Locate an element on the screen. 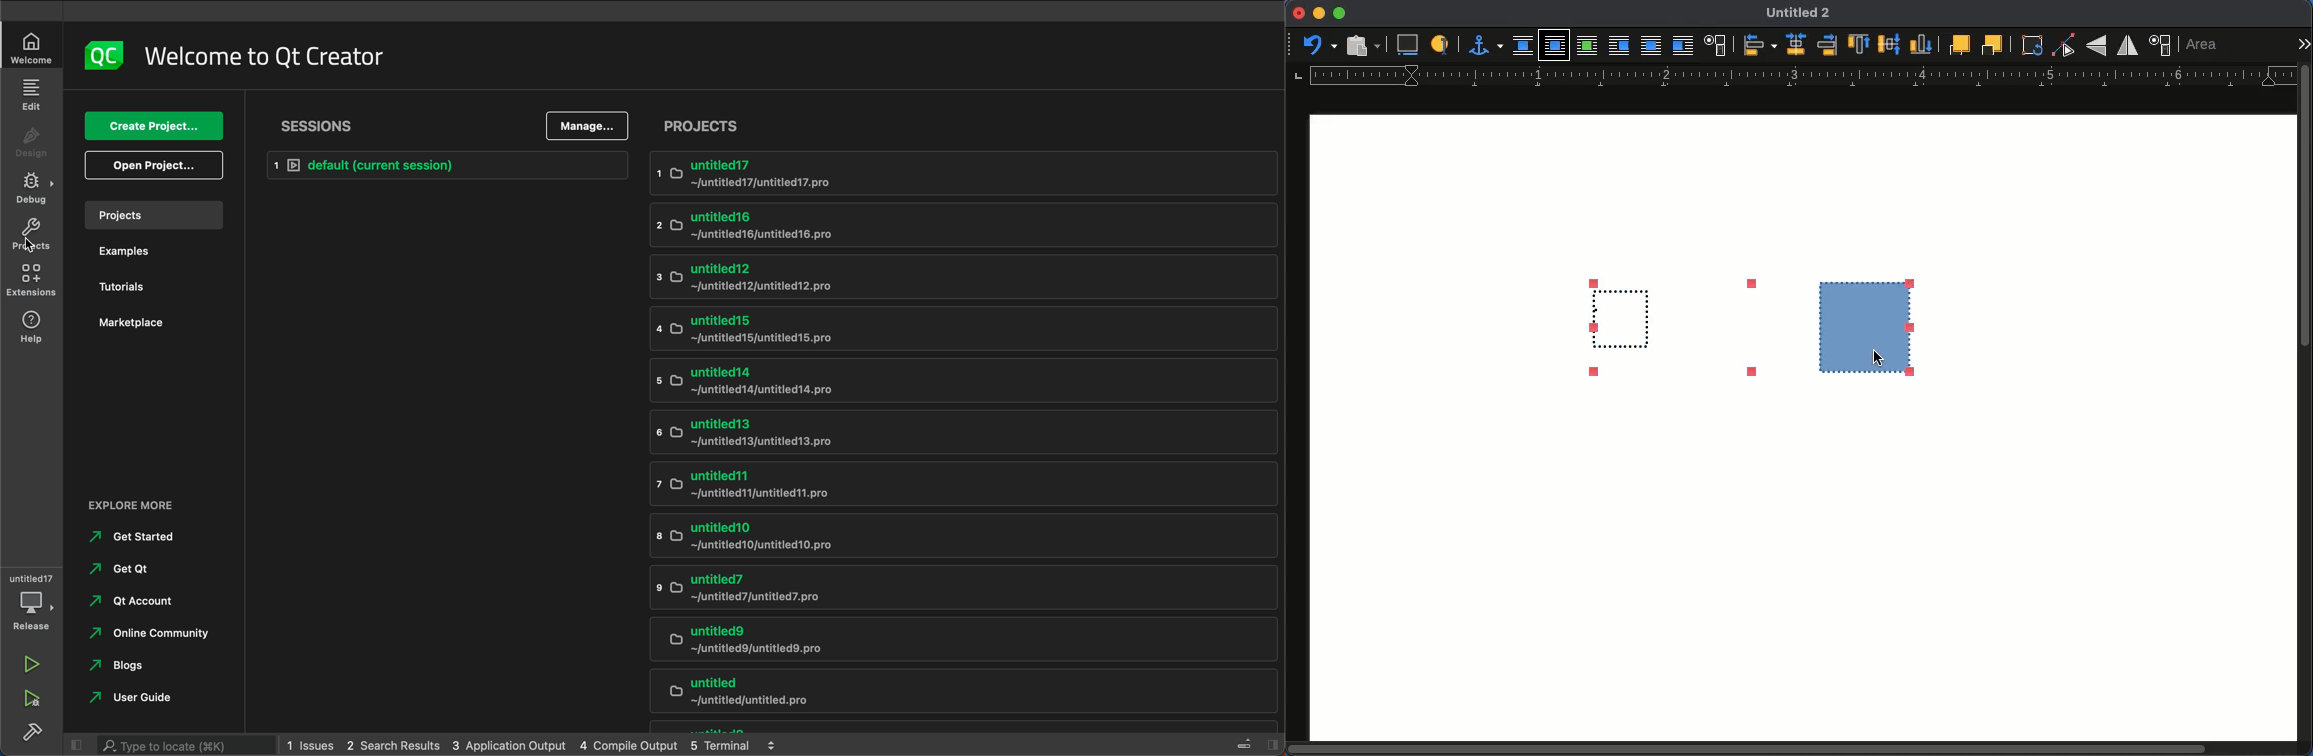  position and size is located at coordinates (2162, 44).